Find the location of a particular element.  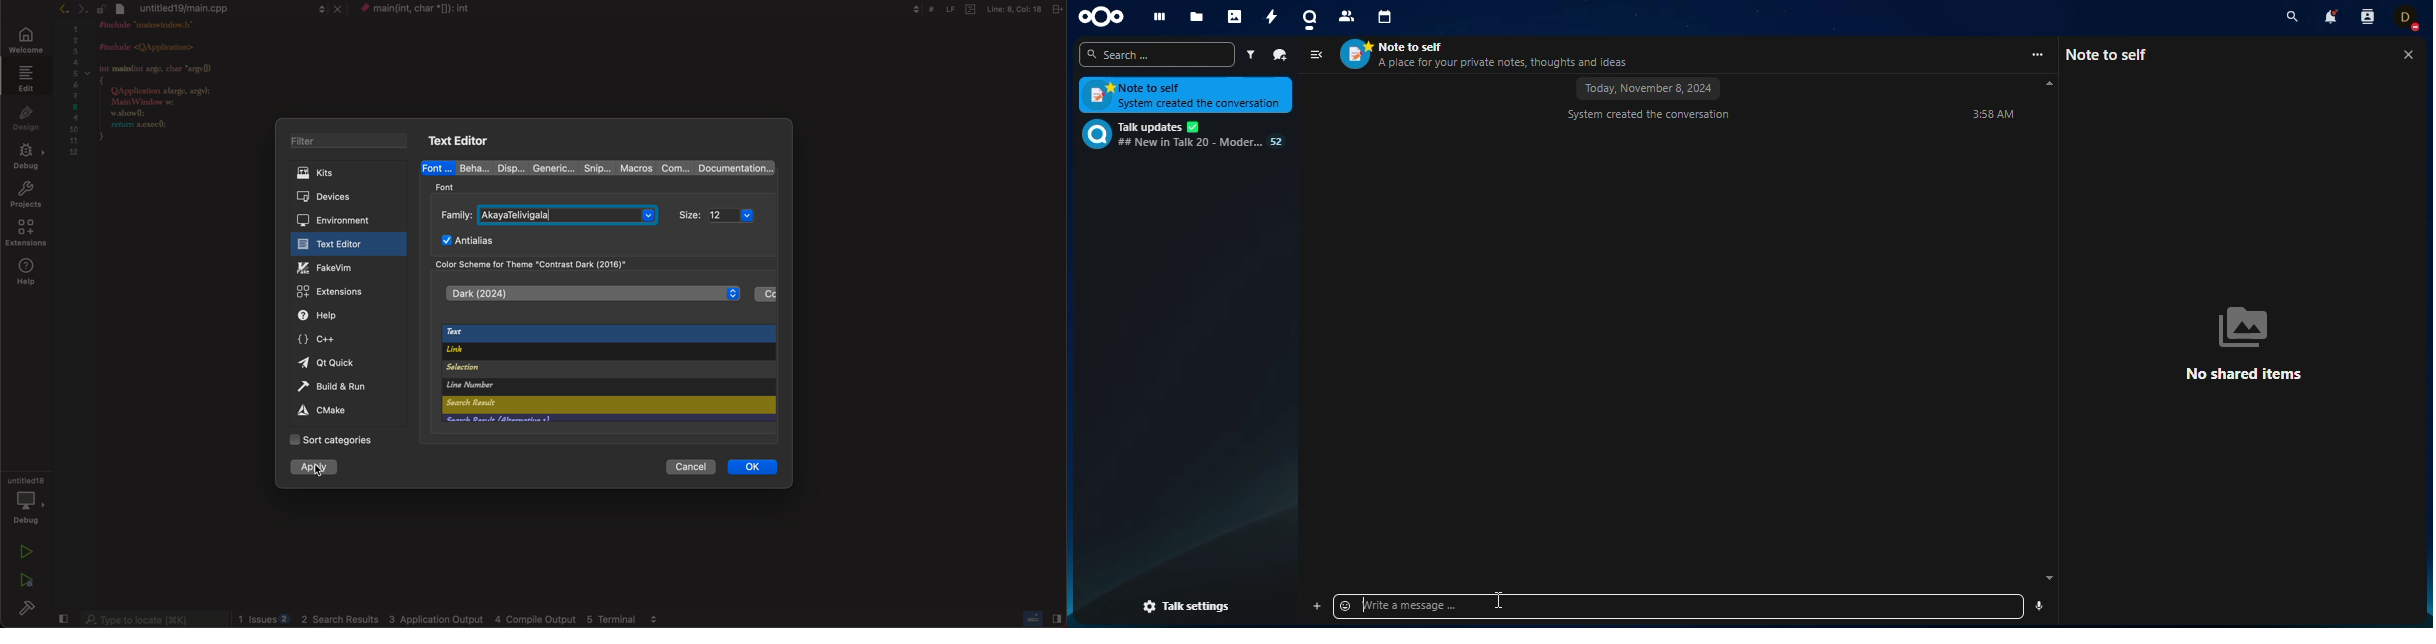

emoji is located at coordinates (1347, 606).